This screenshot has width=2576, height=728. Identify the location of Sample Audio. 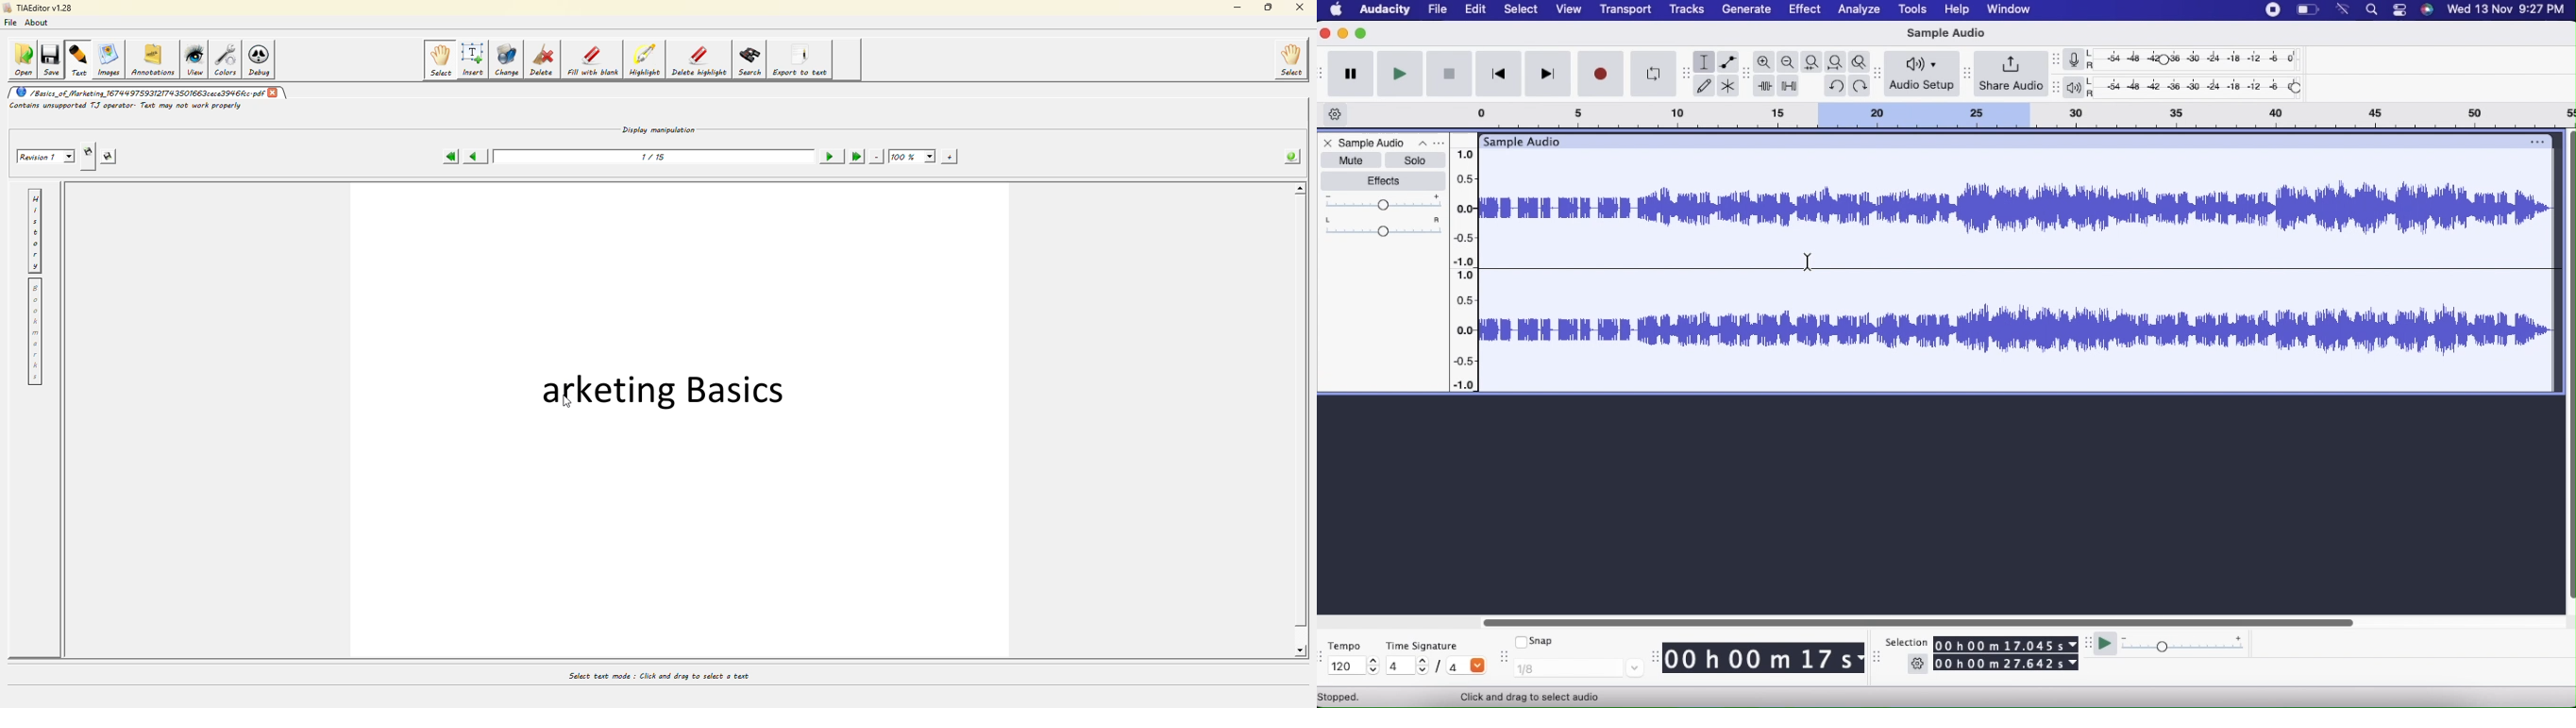
(1373, 143).